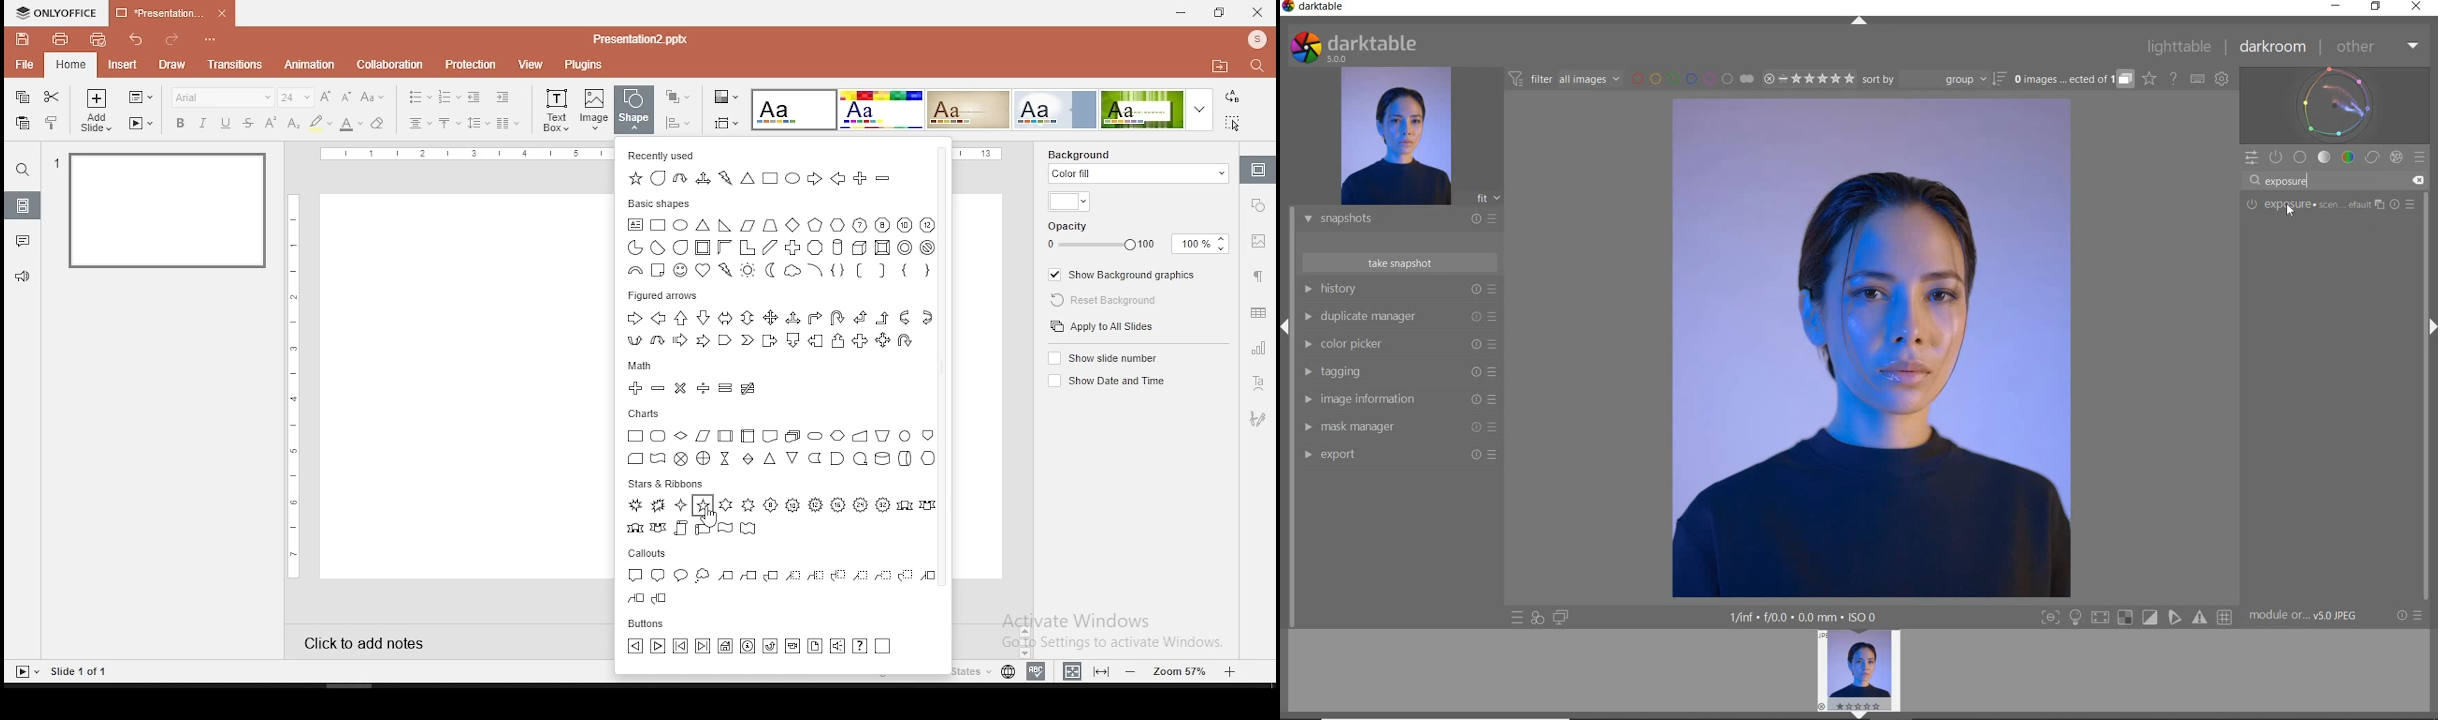 The height and width of the screenshot is (728, 2464). Describe the element at coordinates (2274, 48) in the screenshot. I see `DARKROOM` at that location.